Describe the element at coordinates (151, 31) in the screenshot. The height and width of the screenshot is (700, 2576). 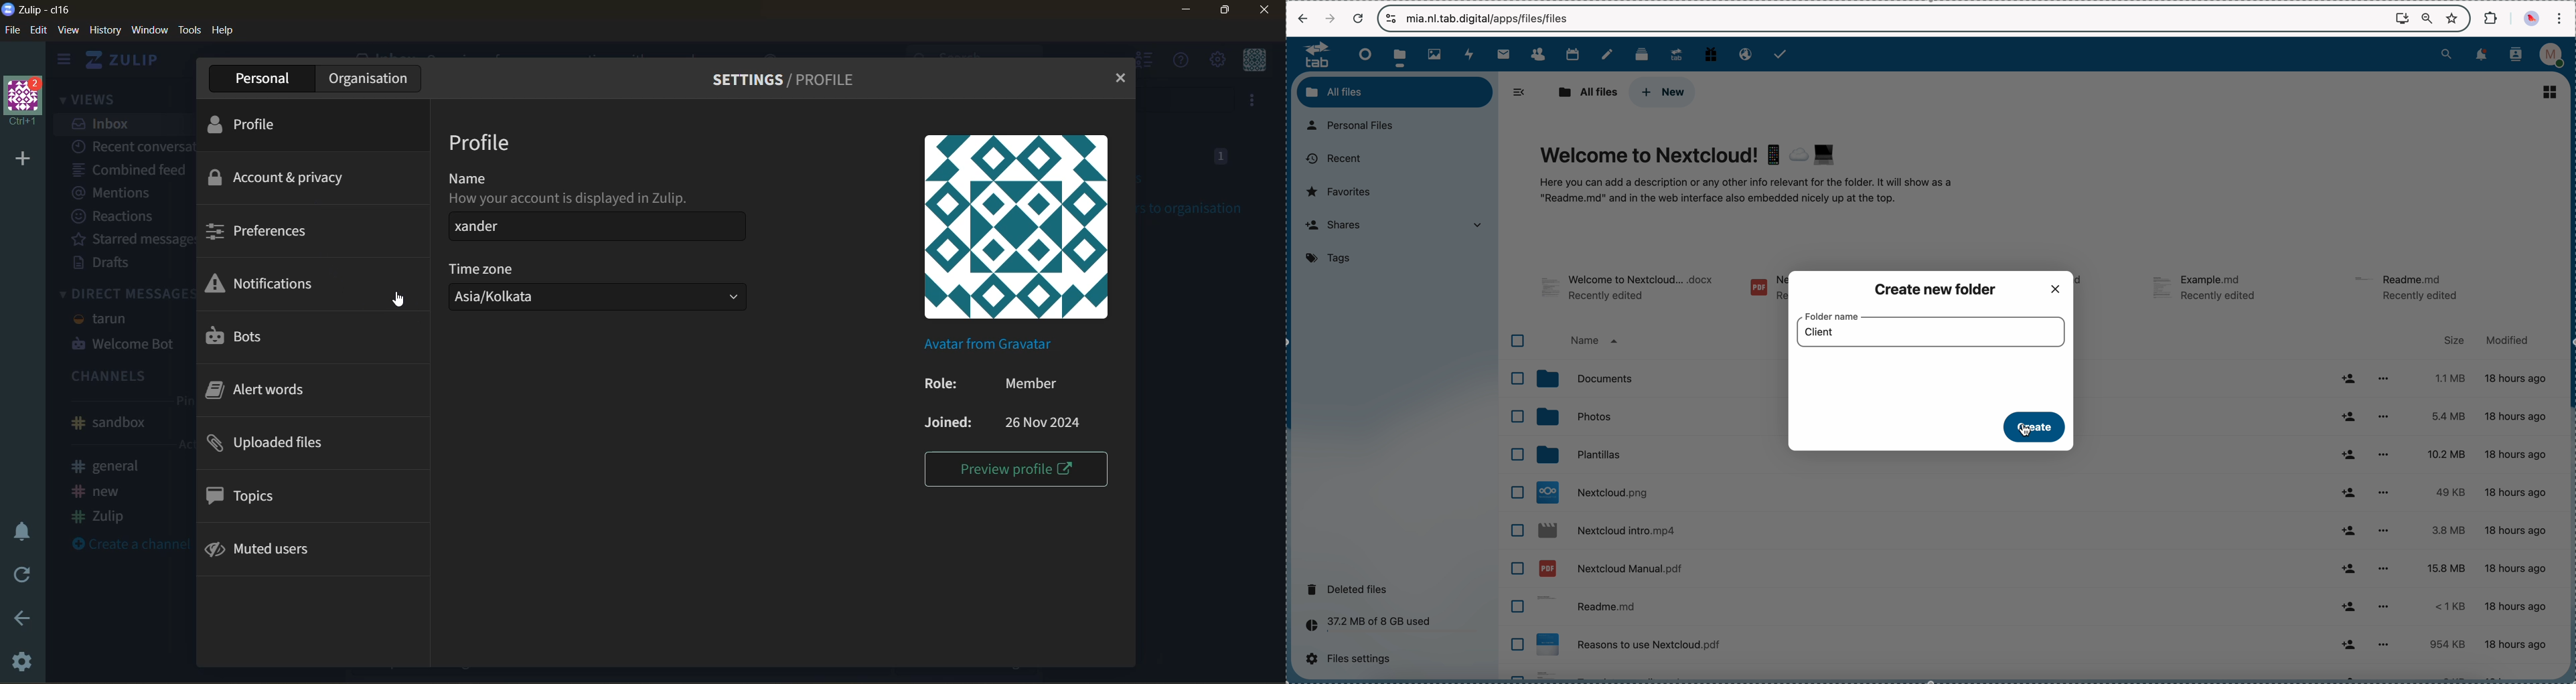
I see `window` at that location.